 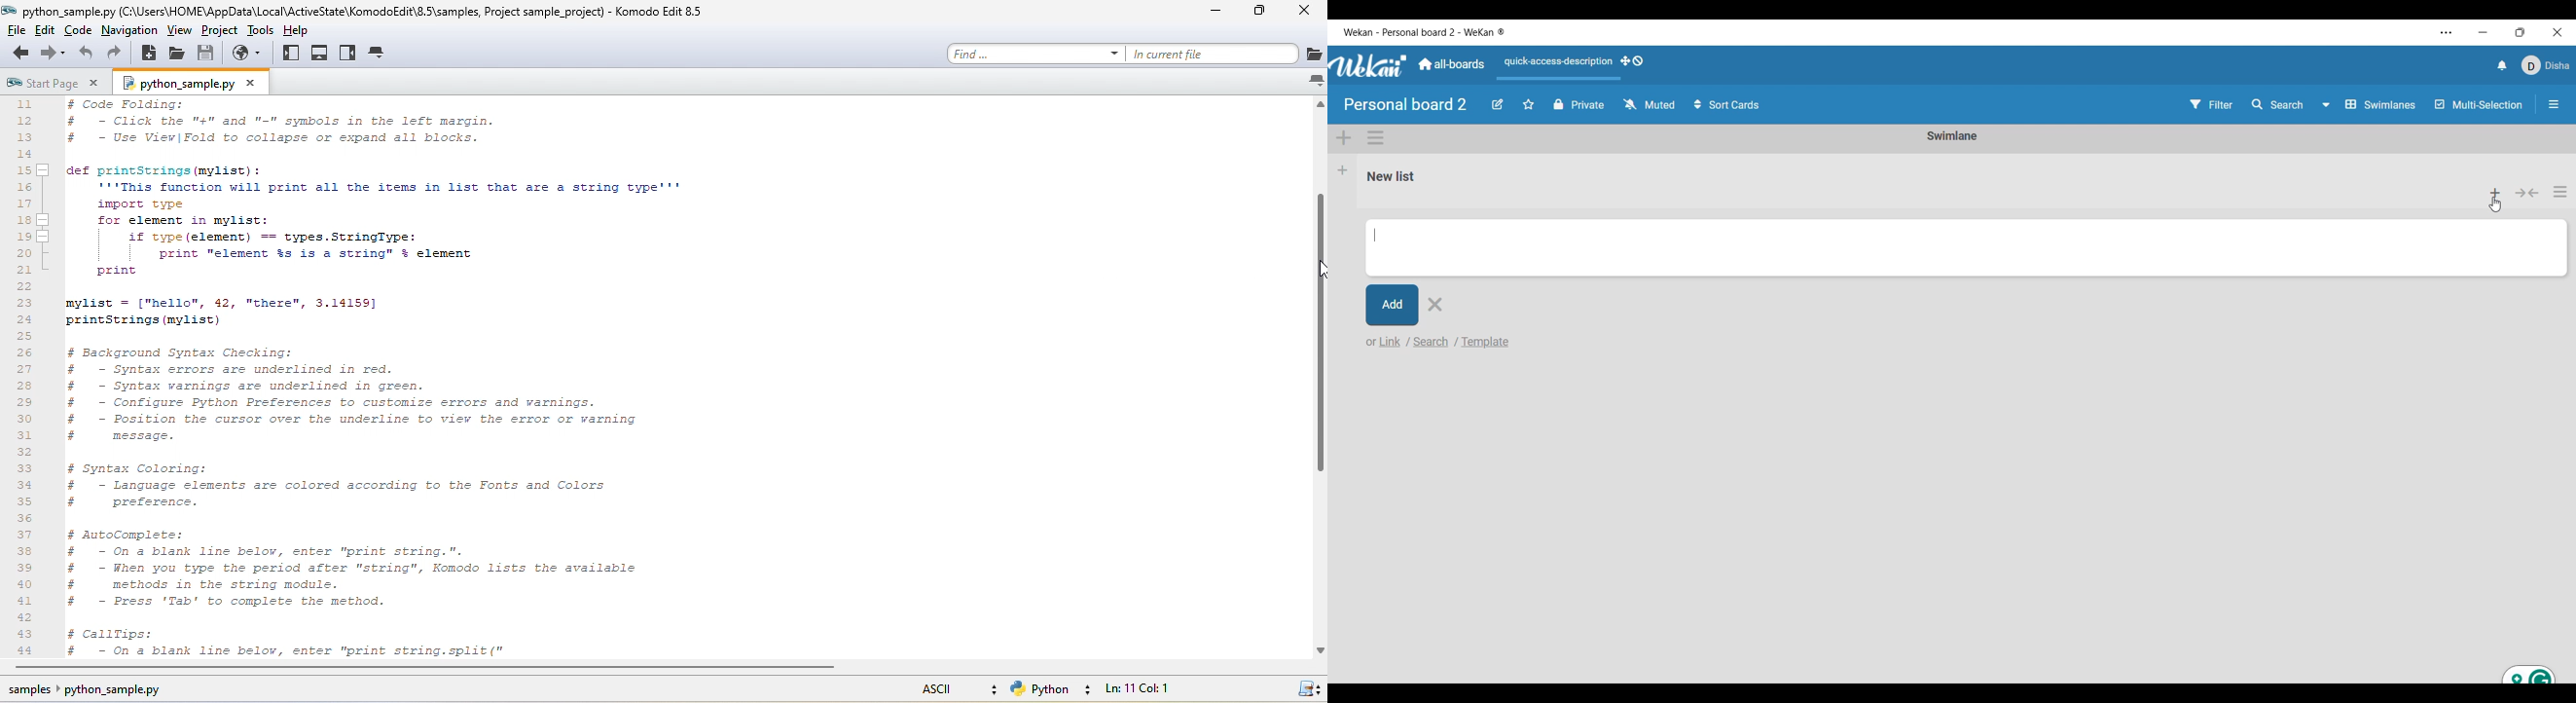 I want to click on Current Swimlane, so click(x=1953, y=135).